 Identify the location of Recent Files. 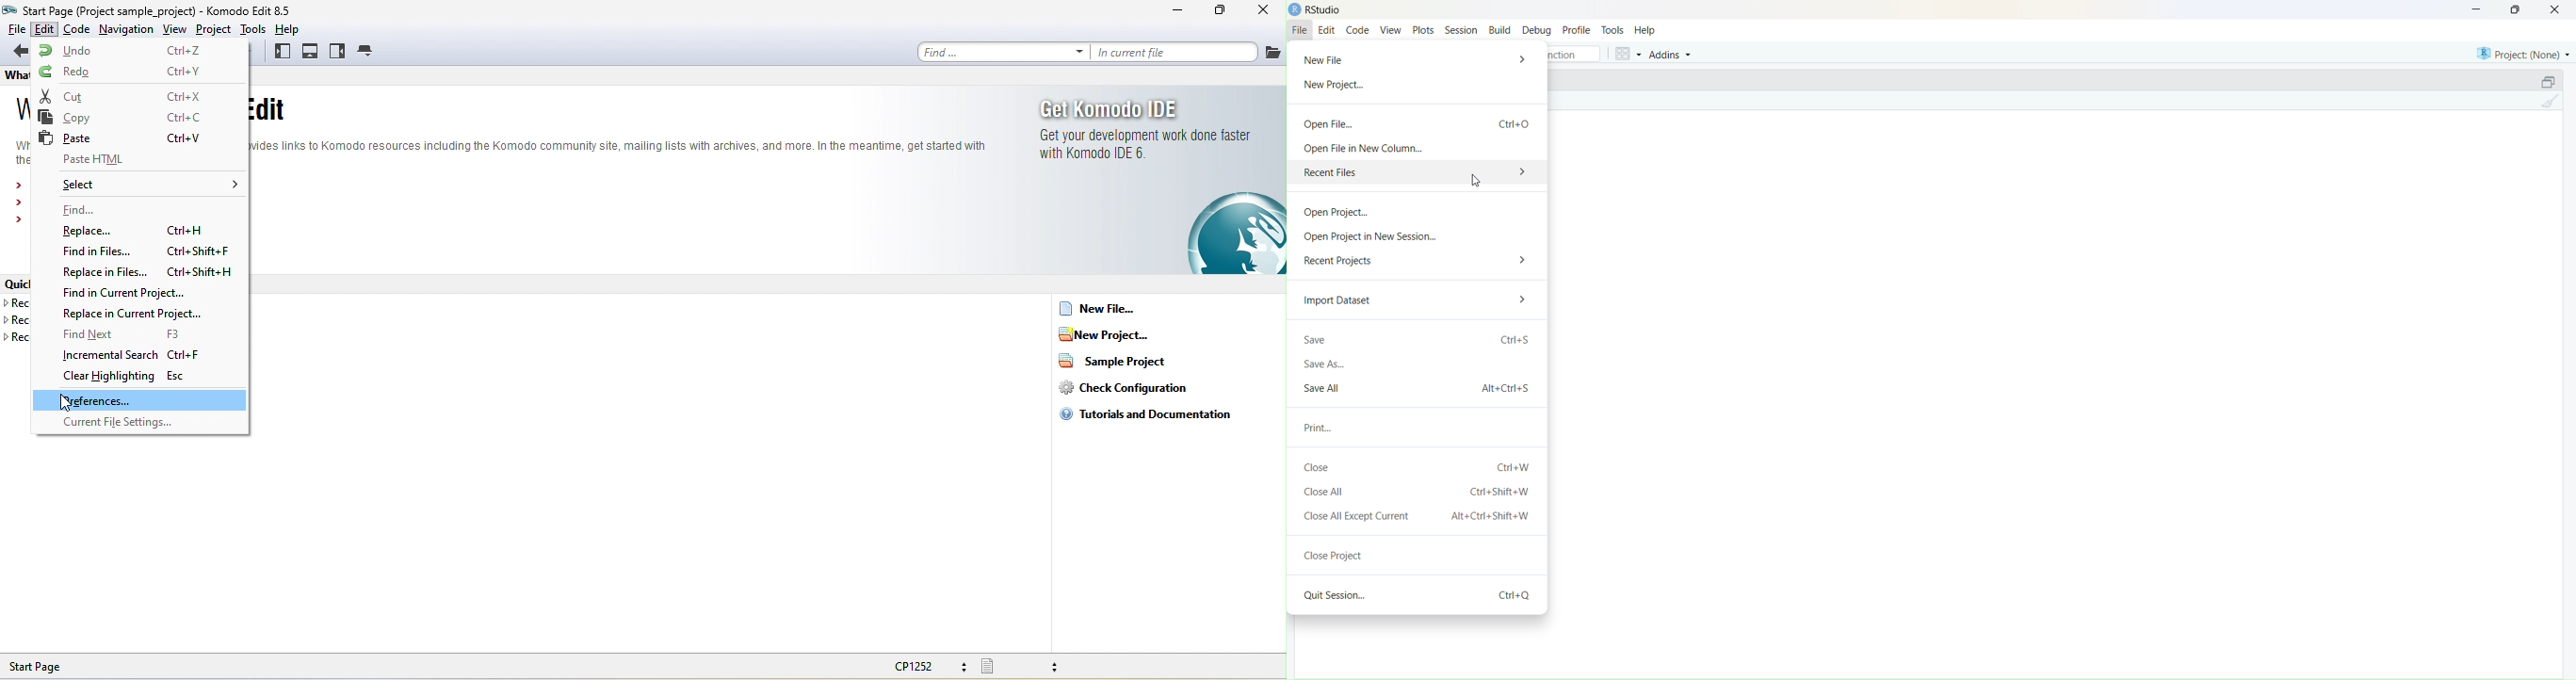
(1398, 171).